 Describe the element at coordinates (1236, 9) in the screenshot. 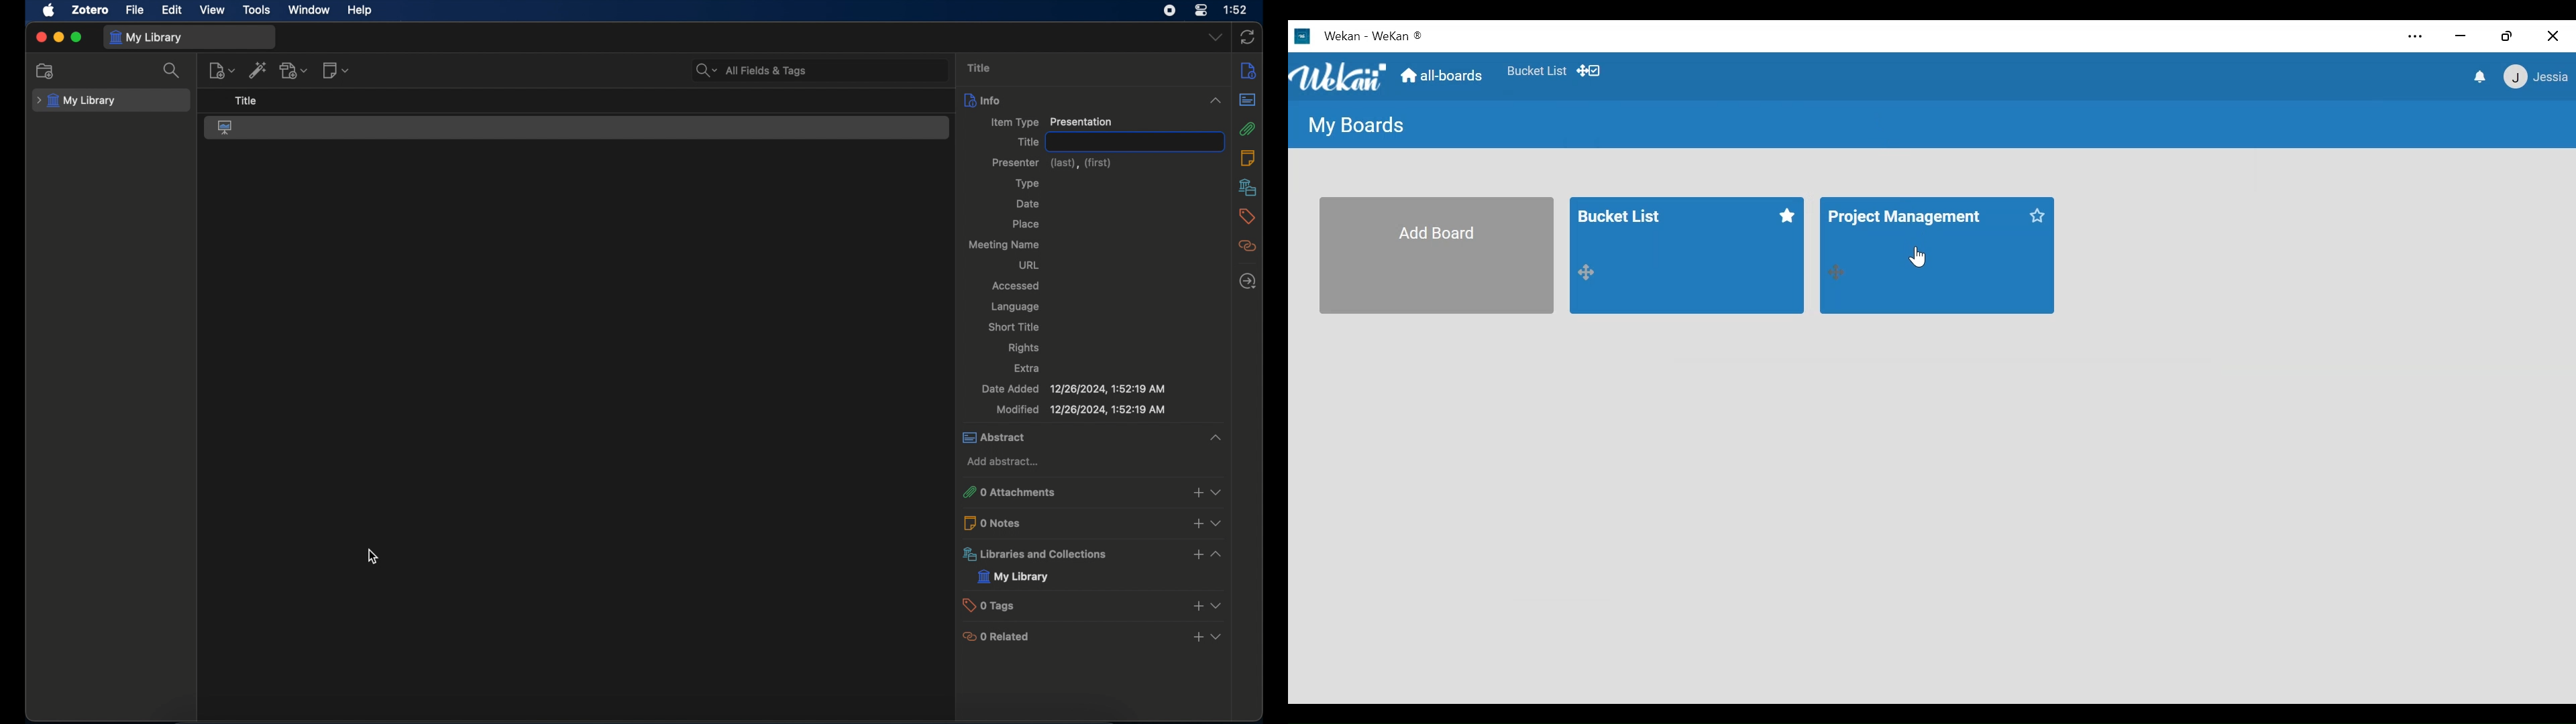

I see `1:52` at that location.